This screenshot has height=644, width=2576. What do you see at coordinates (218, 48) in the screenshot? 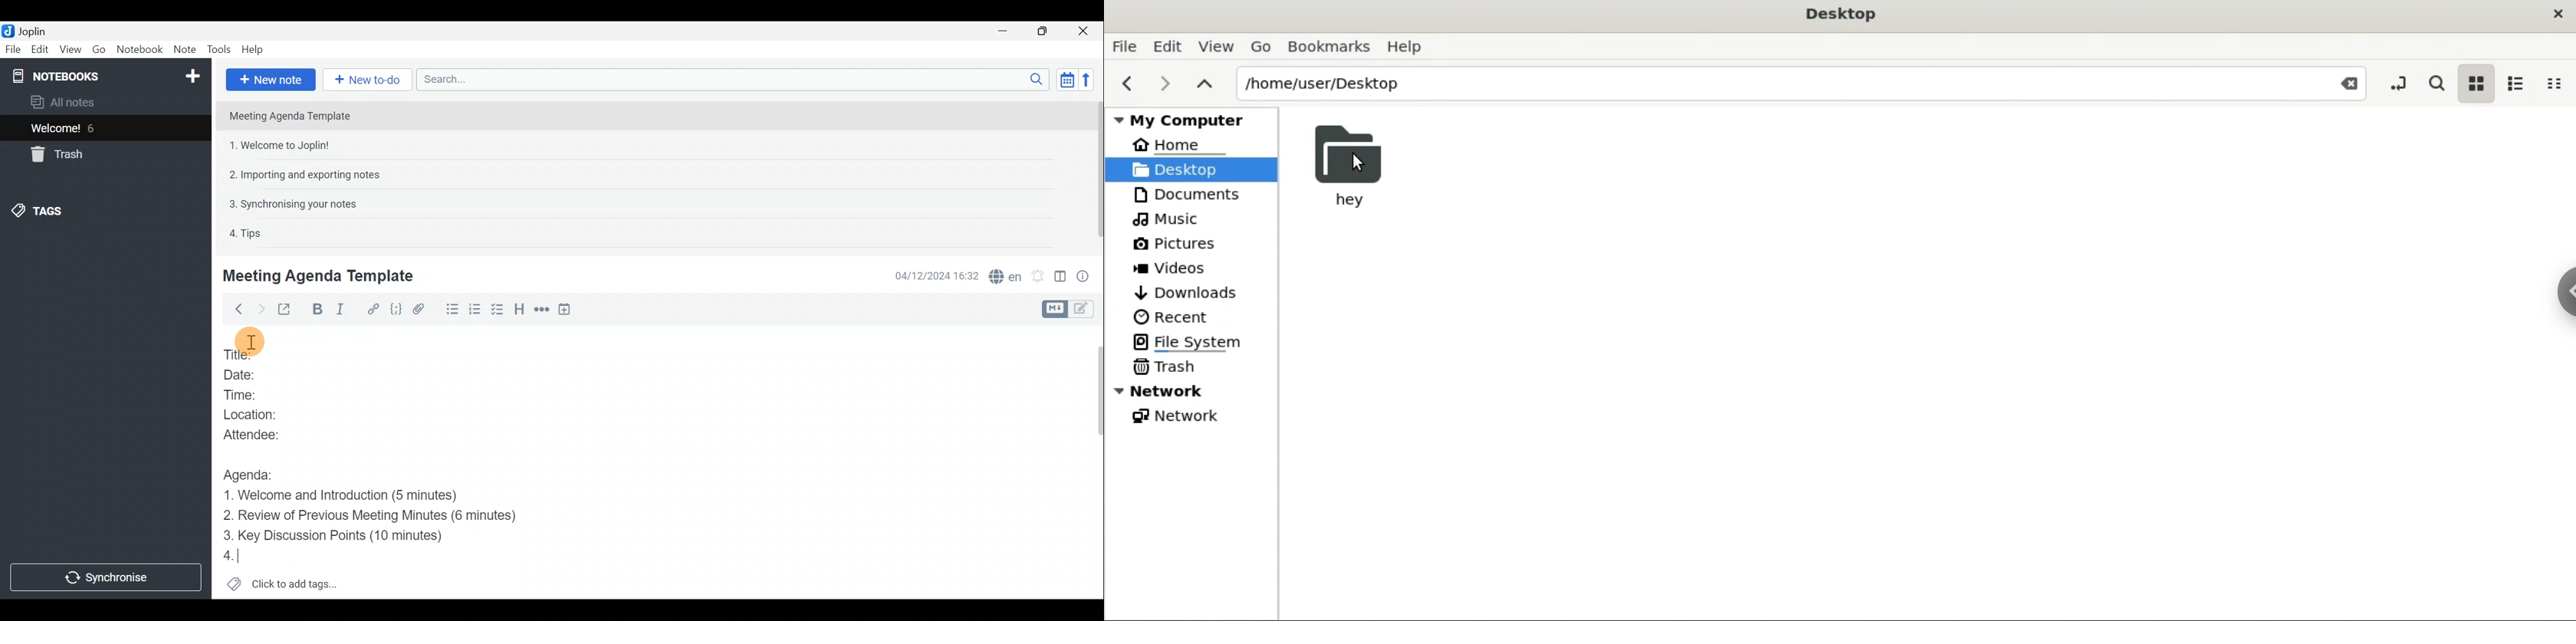
I see `Tools` at bounding box center [218, 48].